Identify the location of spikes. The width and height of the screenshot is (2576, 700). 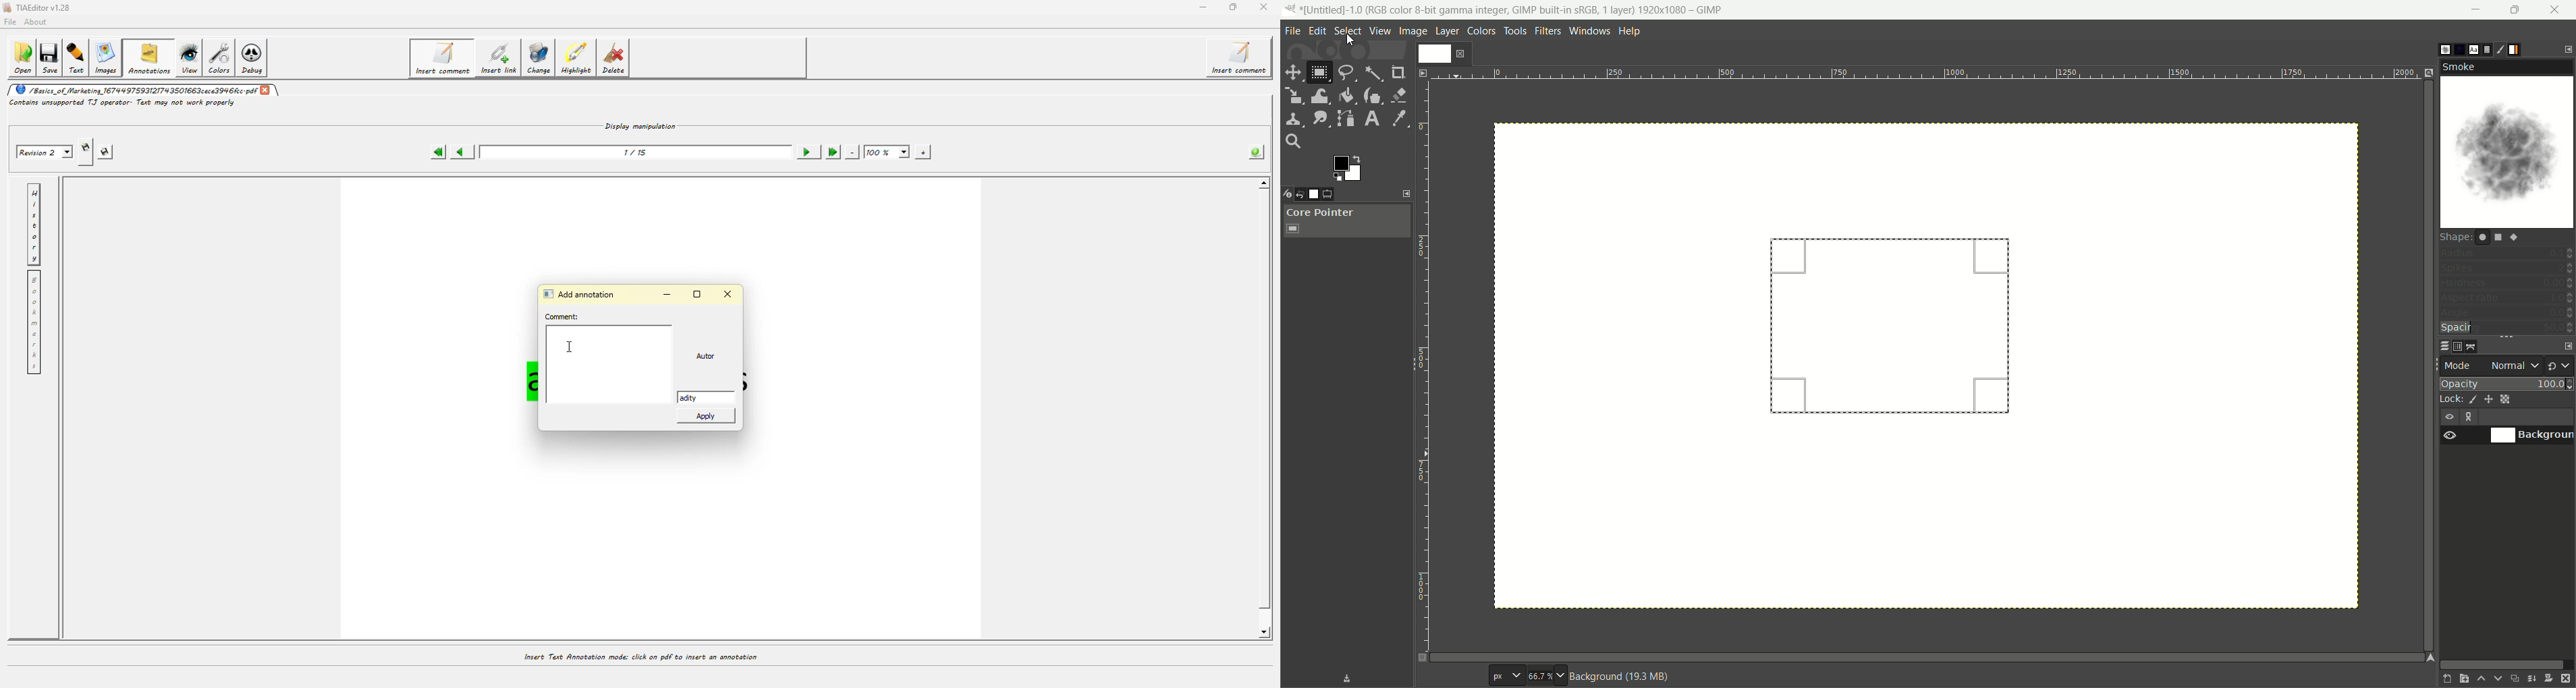
(2506, 269).